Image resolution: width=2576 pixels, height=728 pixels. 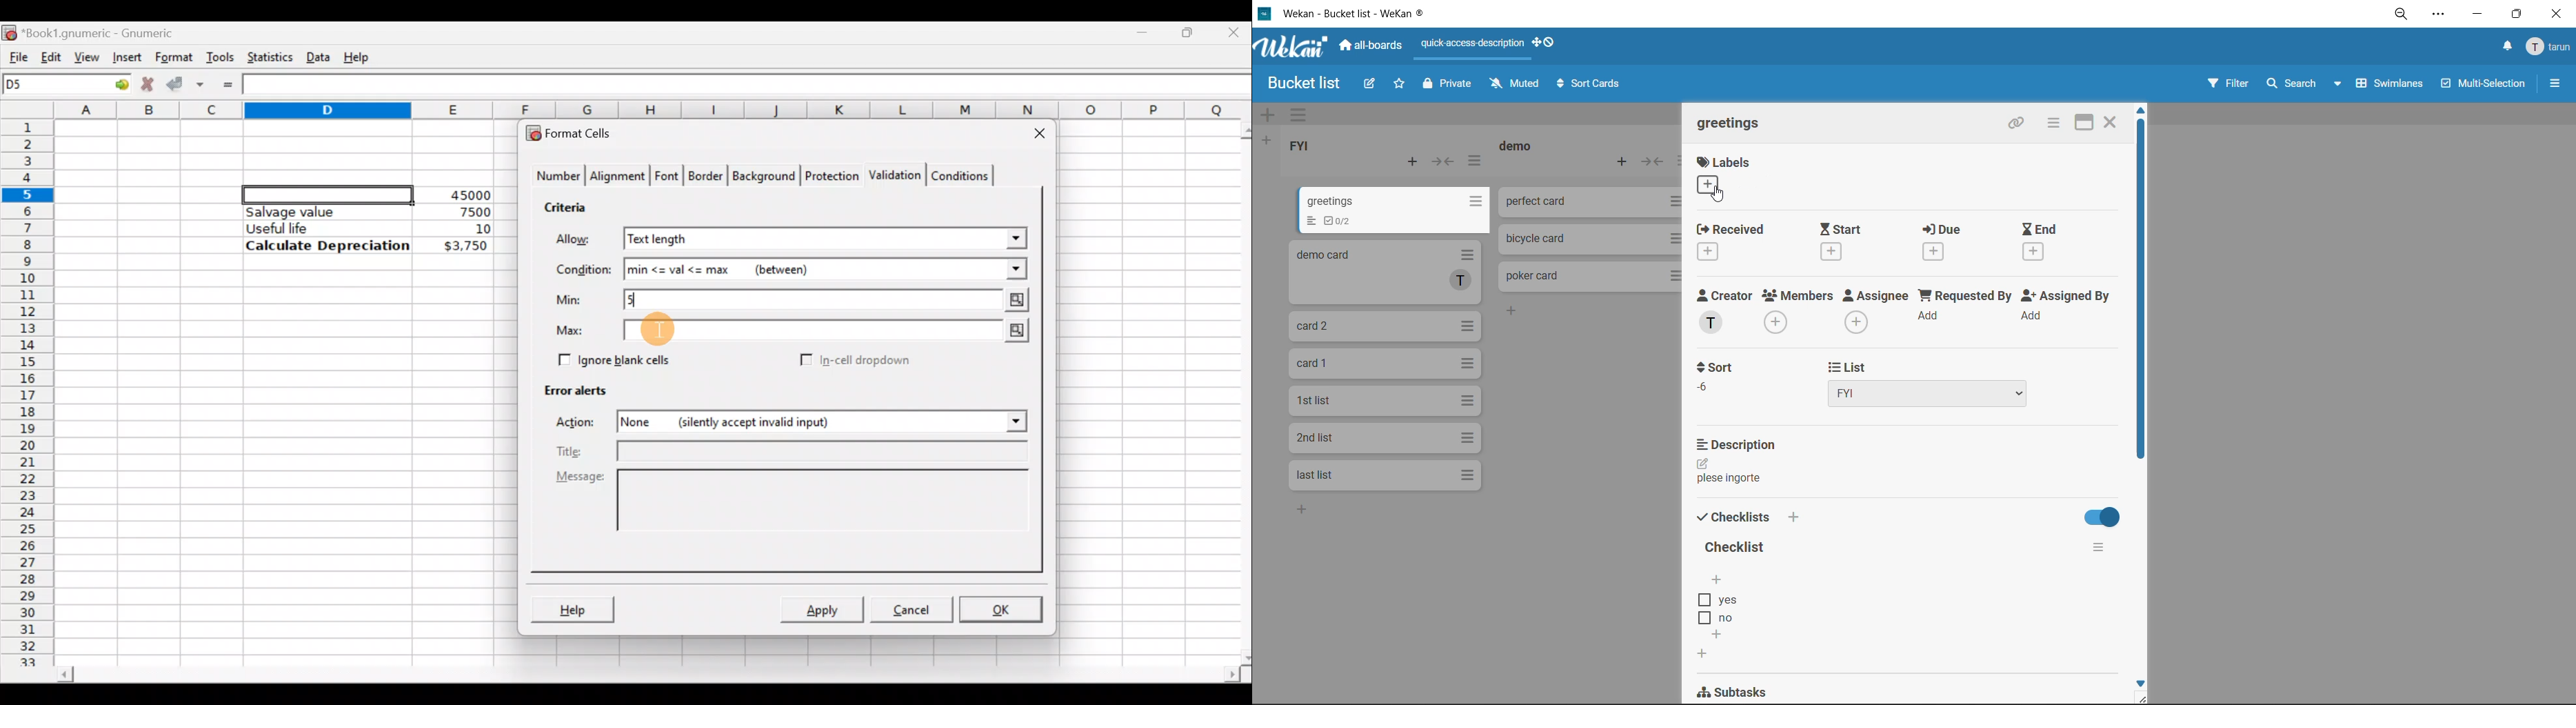 I want to click on Border, so click(x=707, y=179).